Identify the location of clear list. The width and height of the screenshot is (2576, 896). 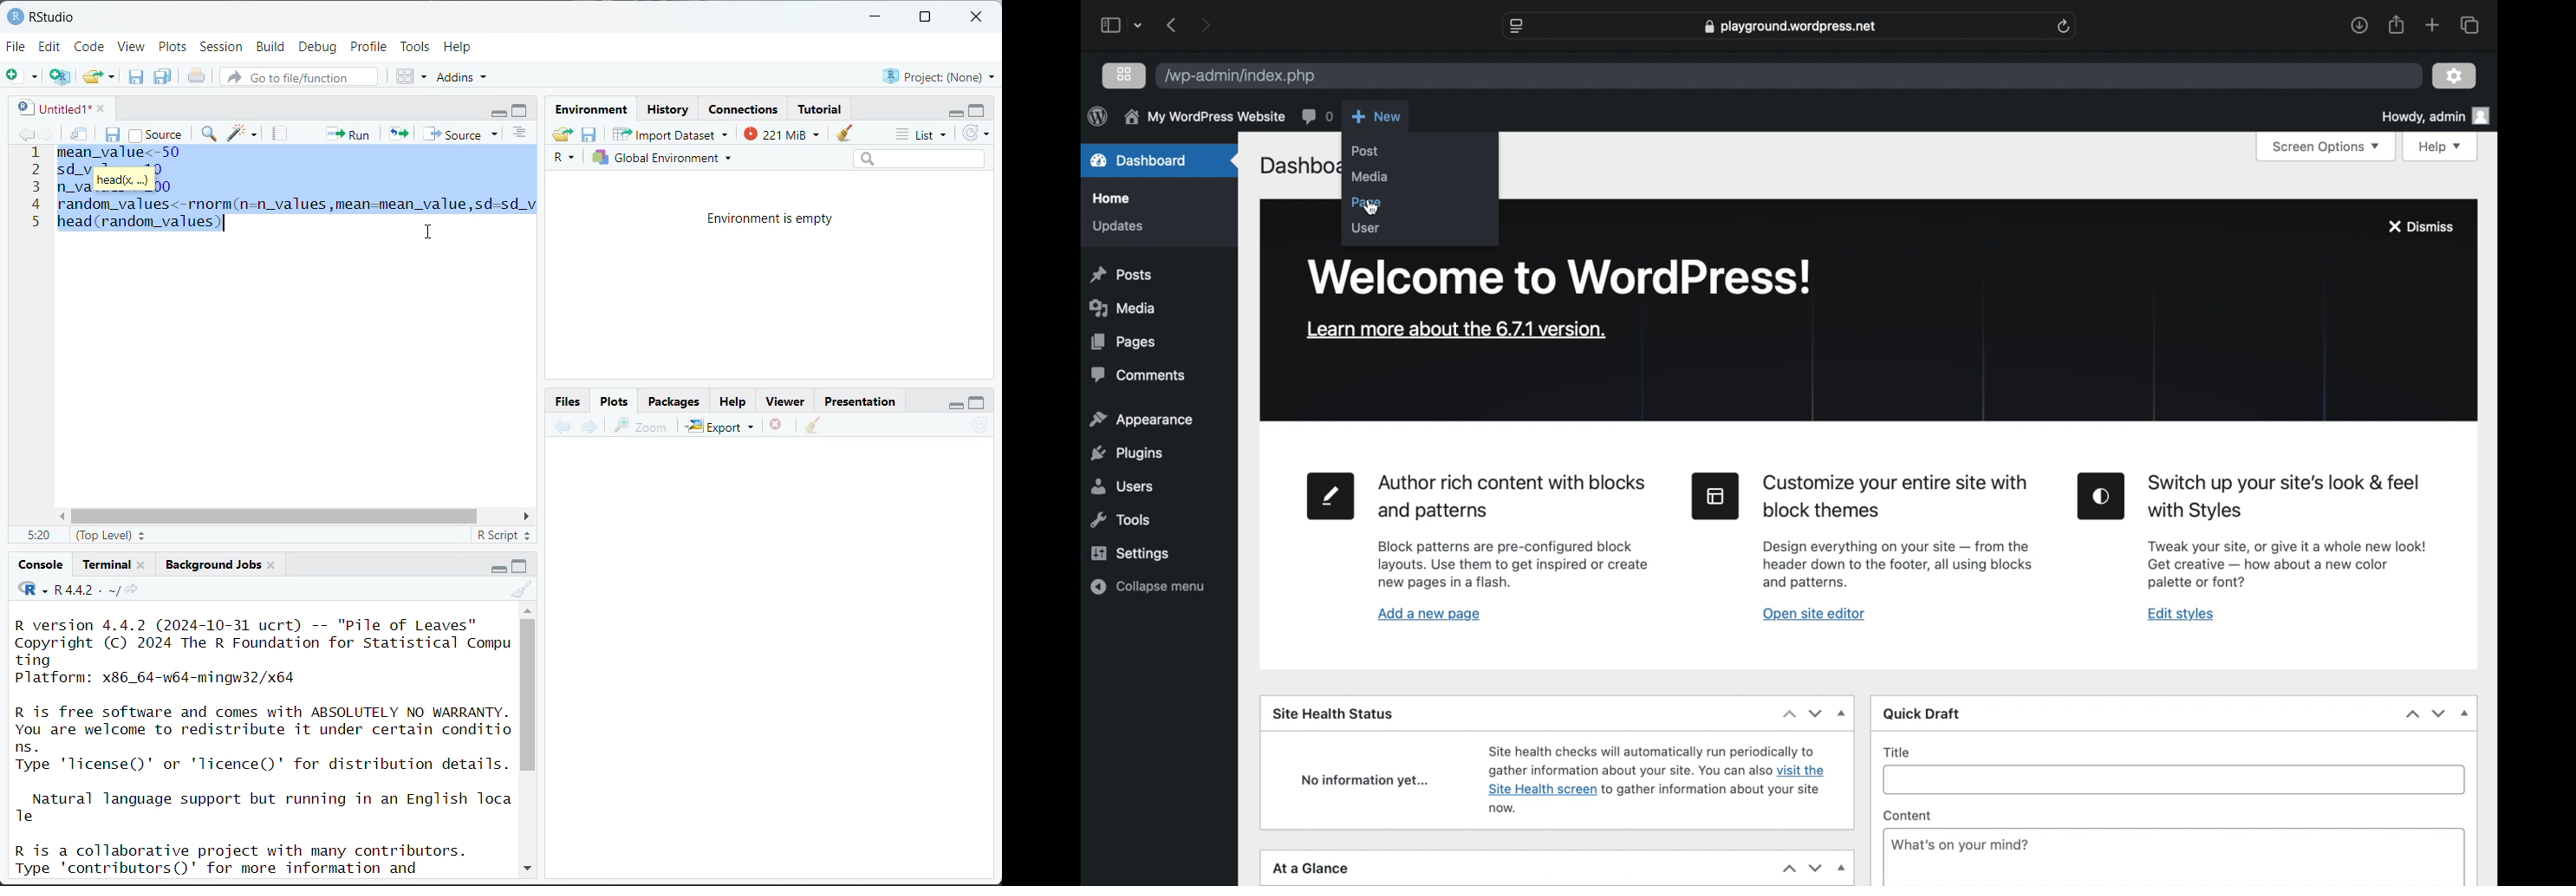
(114, 76).